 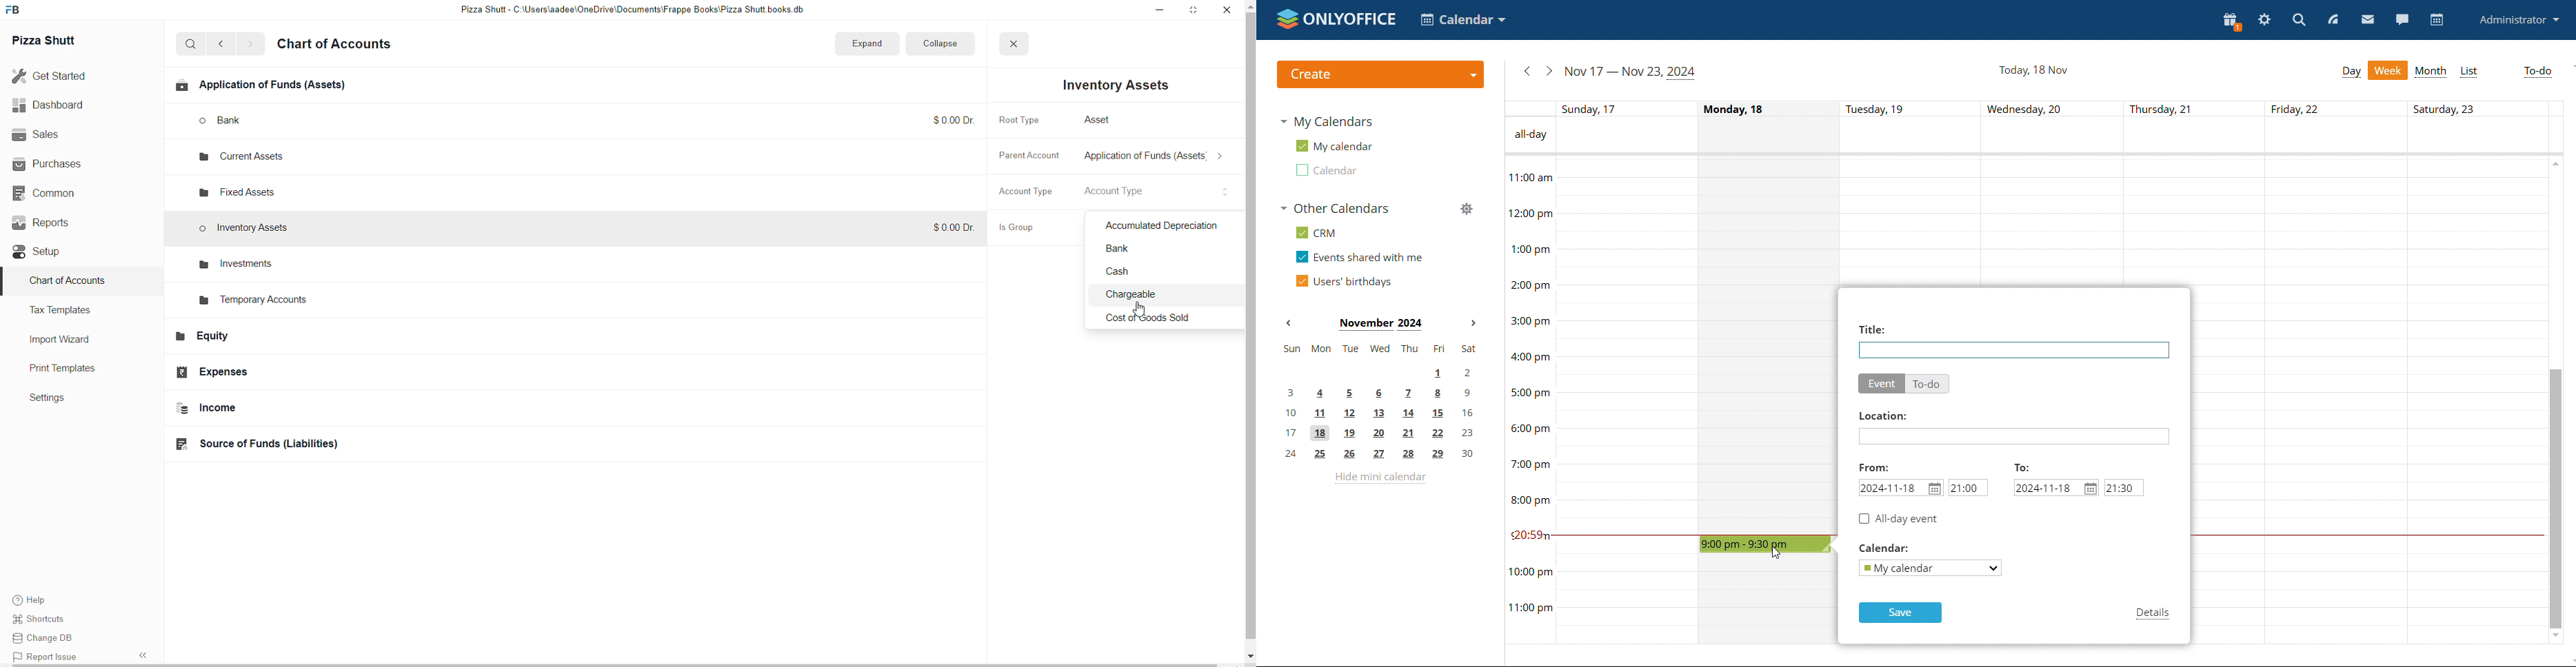 I want to click on timeline, so click(x=1529, y=400).